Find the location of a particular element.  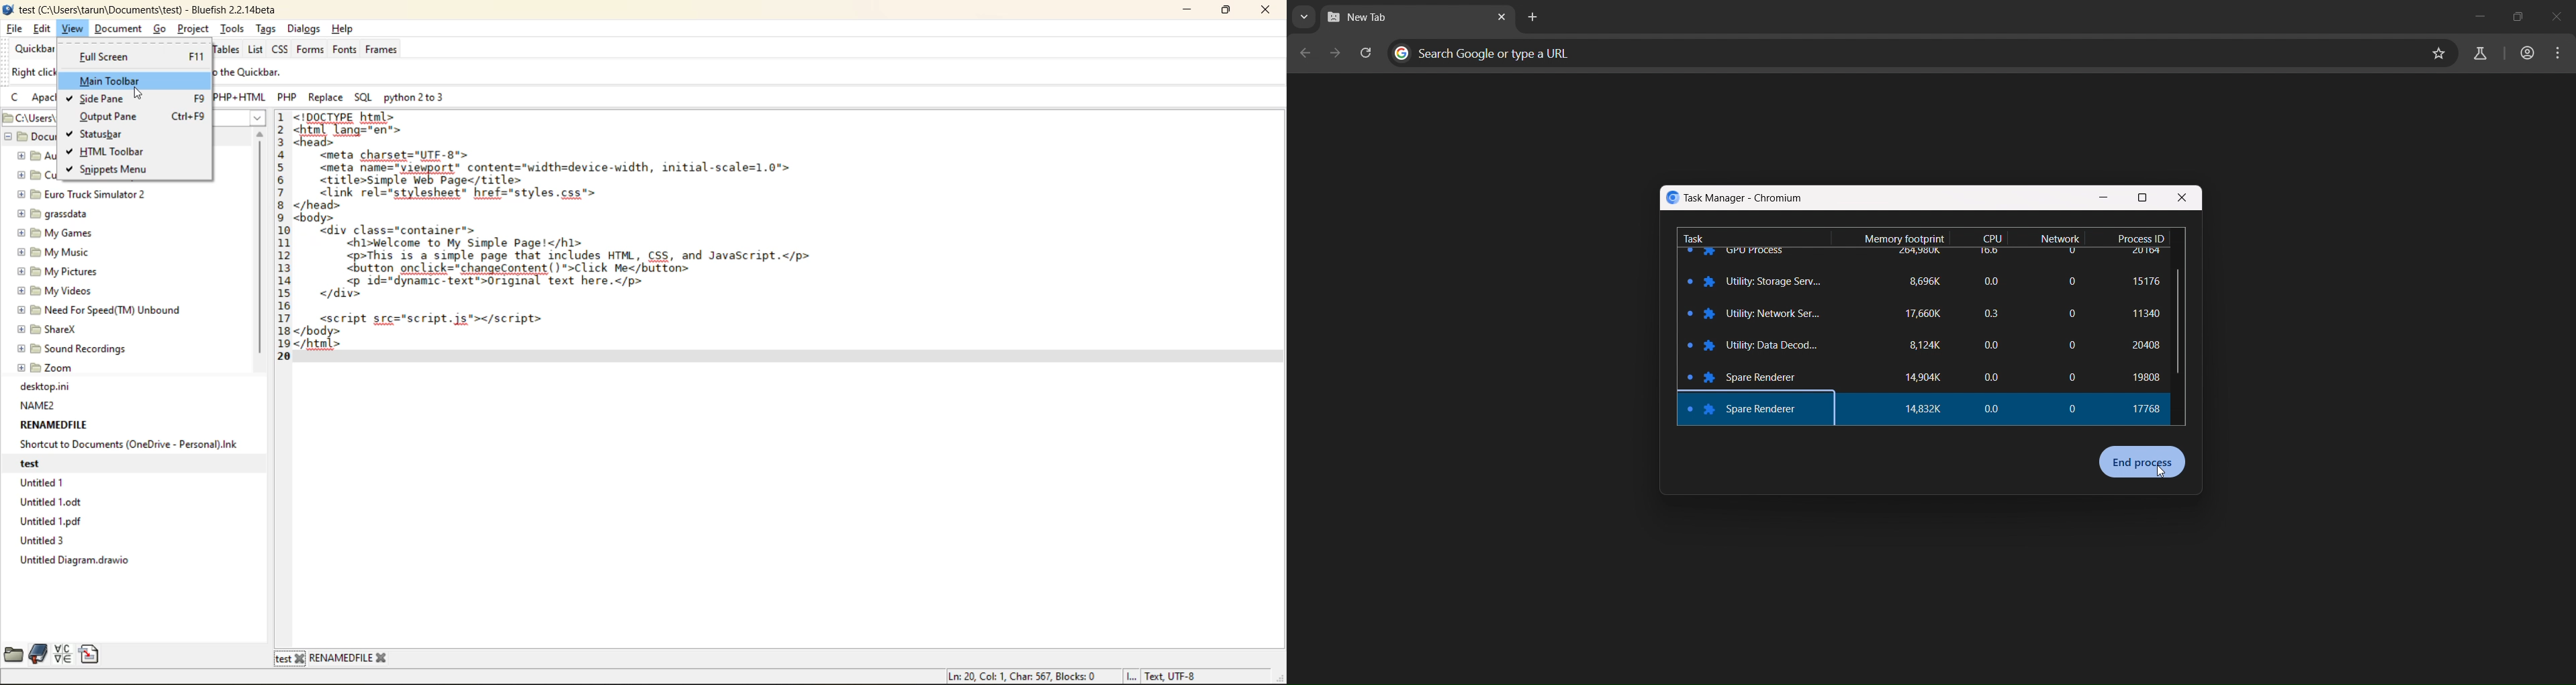

show more is located at coordinates (252, 119).